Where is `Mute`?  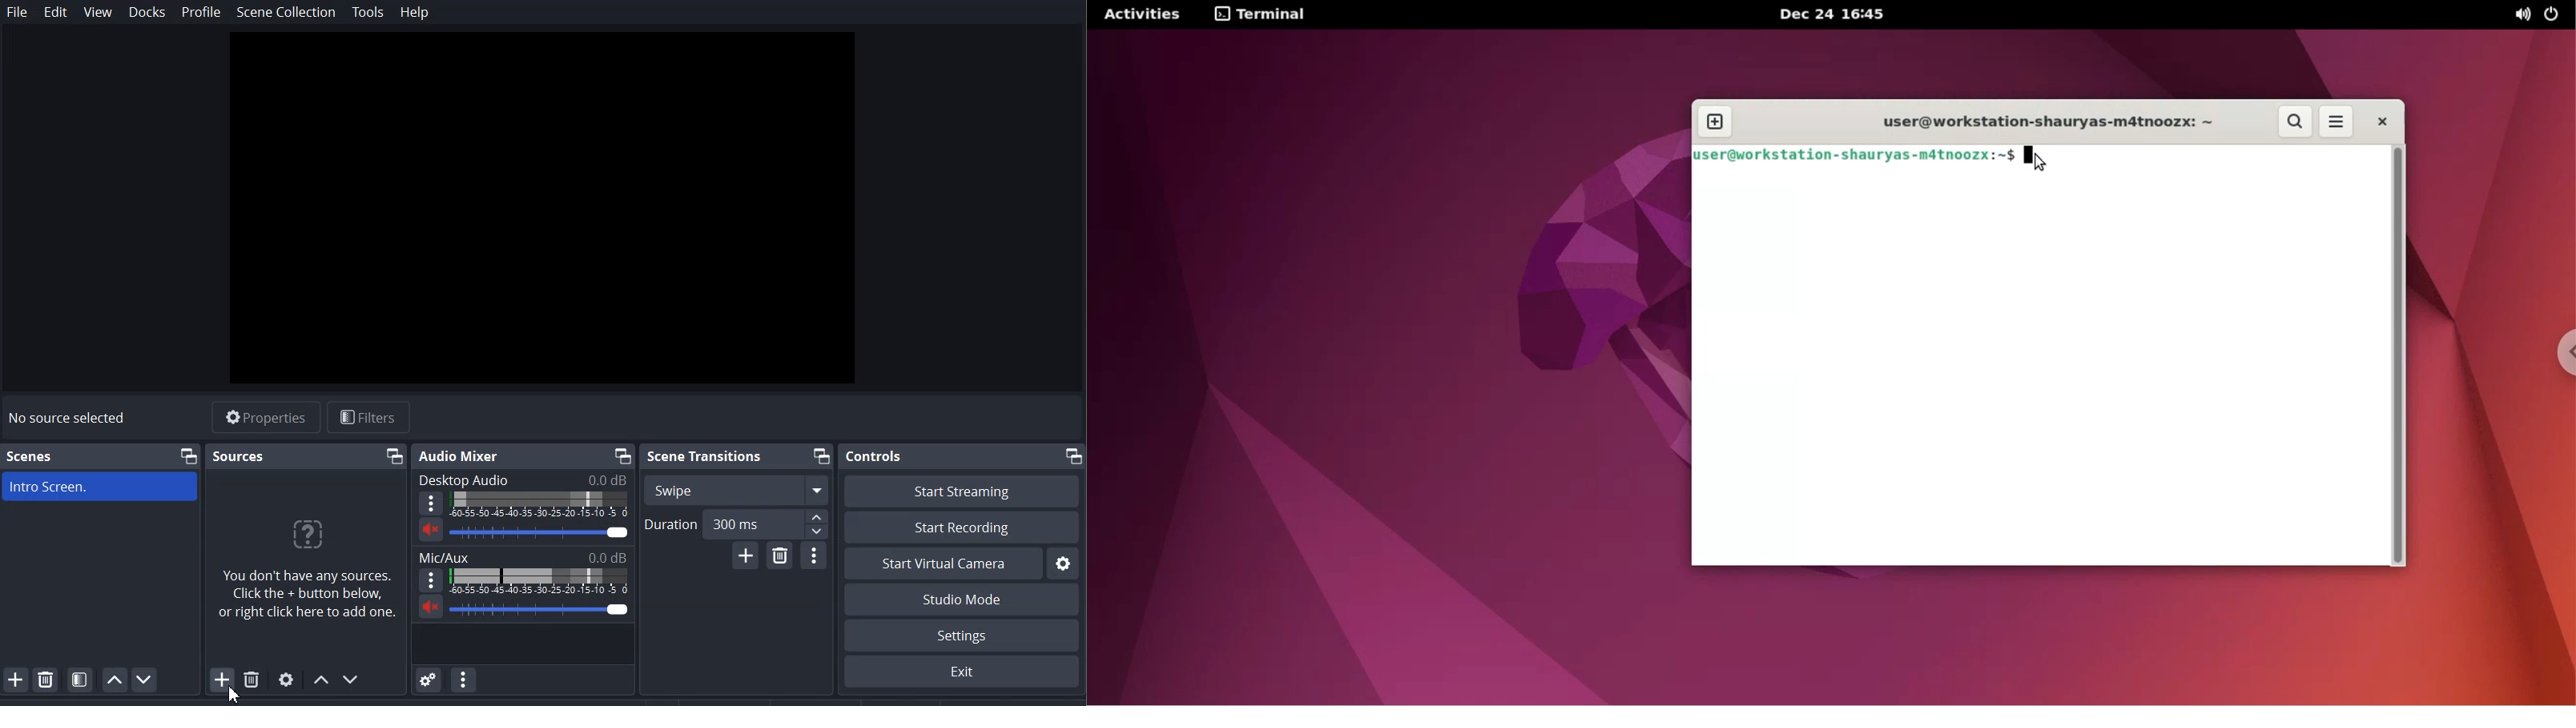
Mute is located at coordinates (432, 608).